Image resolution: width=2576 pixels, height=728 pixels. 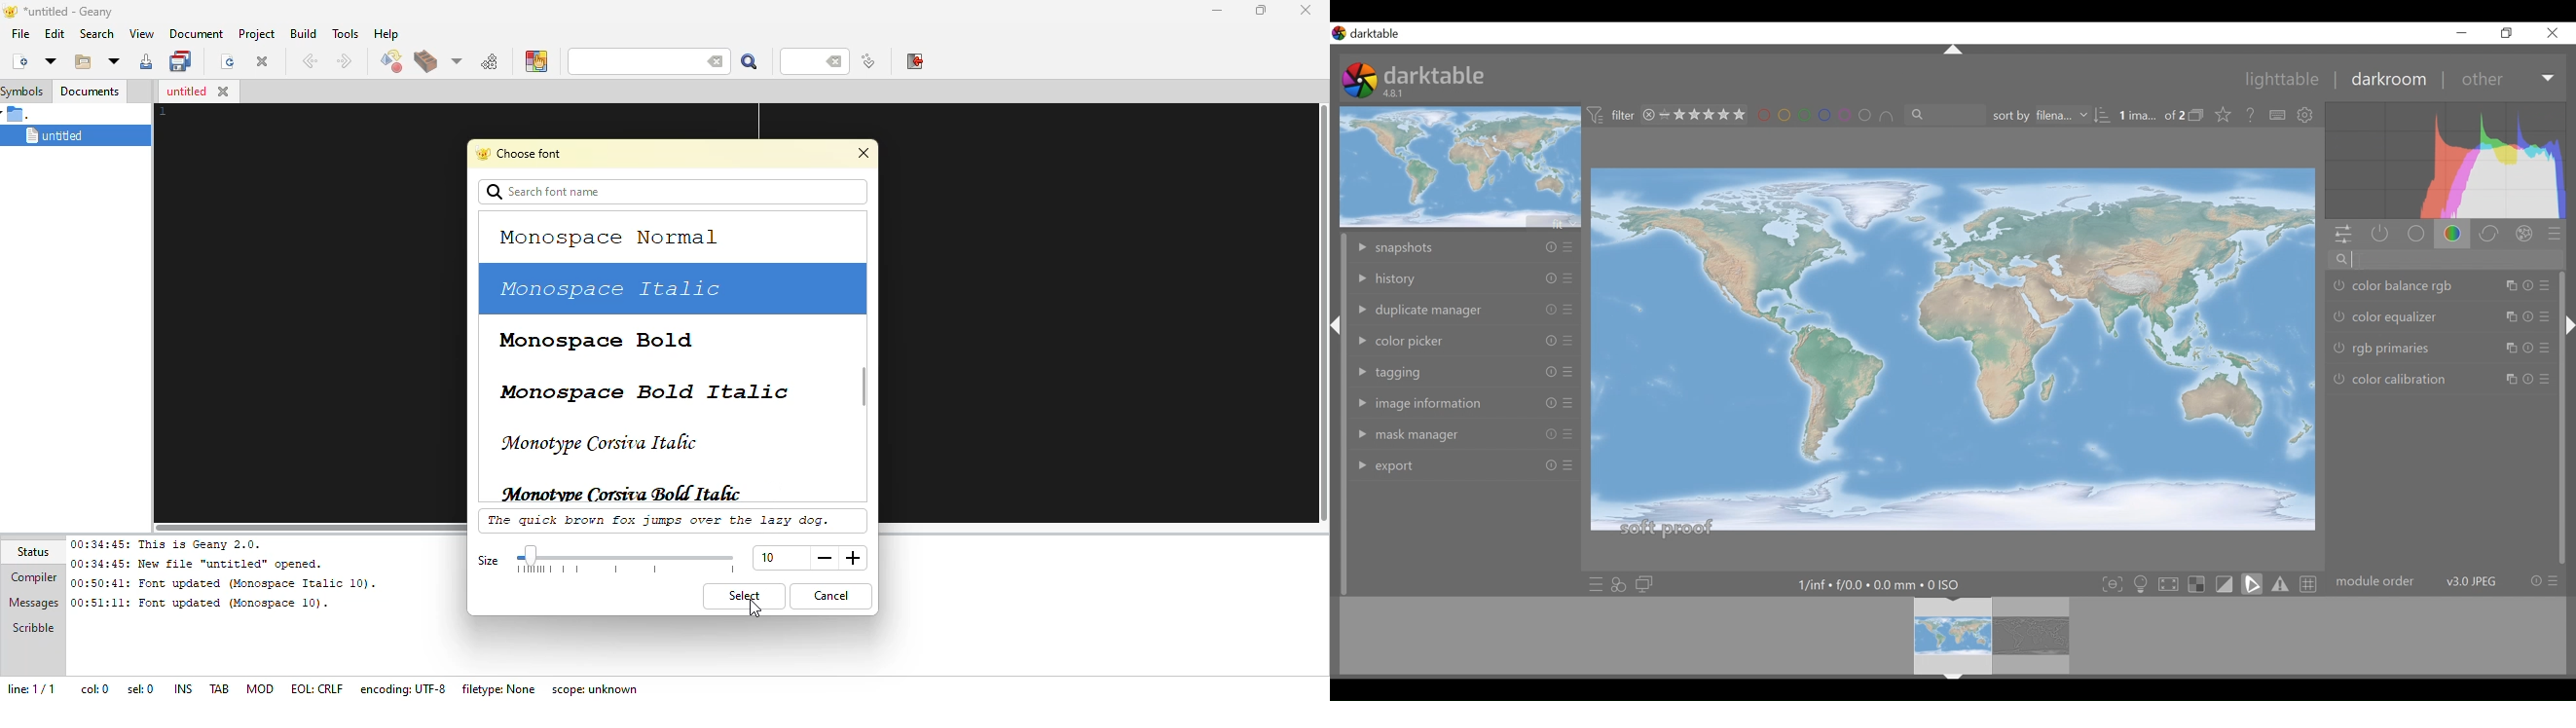 What do you see at coordinates (2343, 235) in the screenshot?
I see `quick access panel` at bounding box center [2343, 235].